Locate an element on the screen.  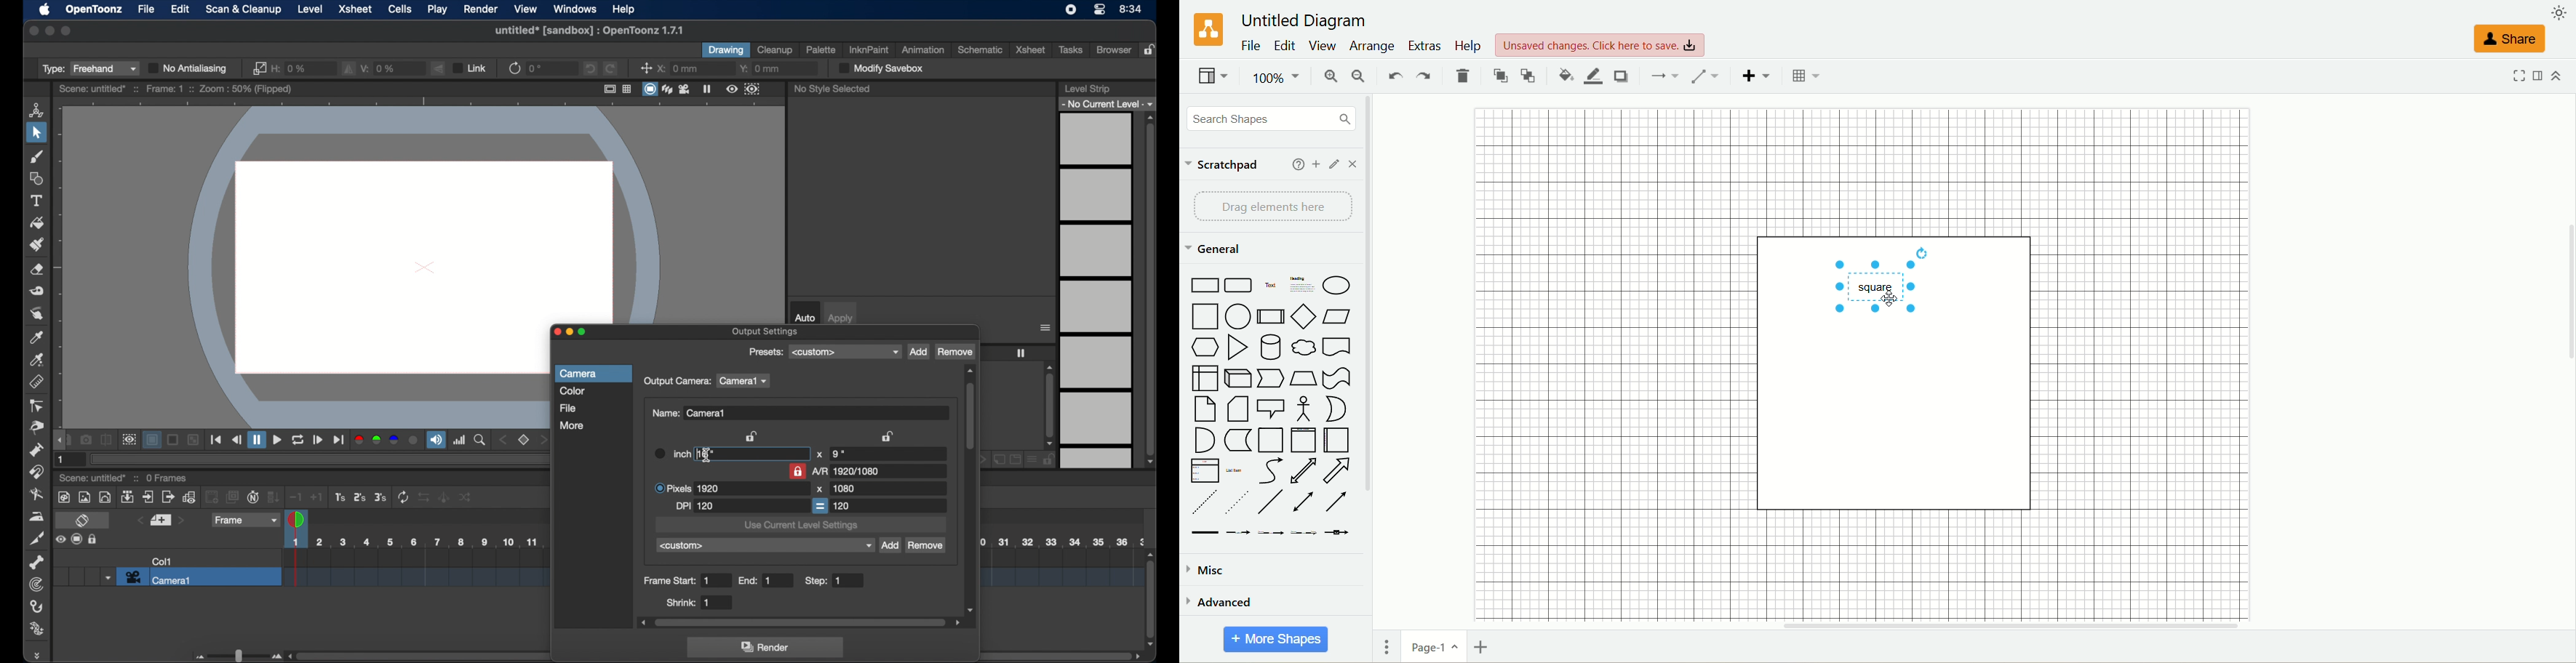
camera1 is located at coordinates (745, 381).